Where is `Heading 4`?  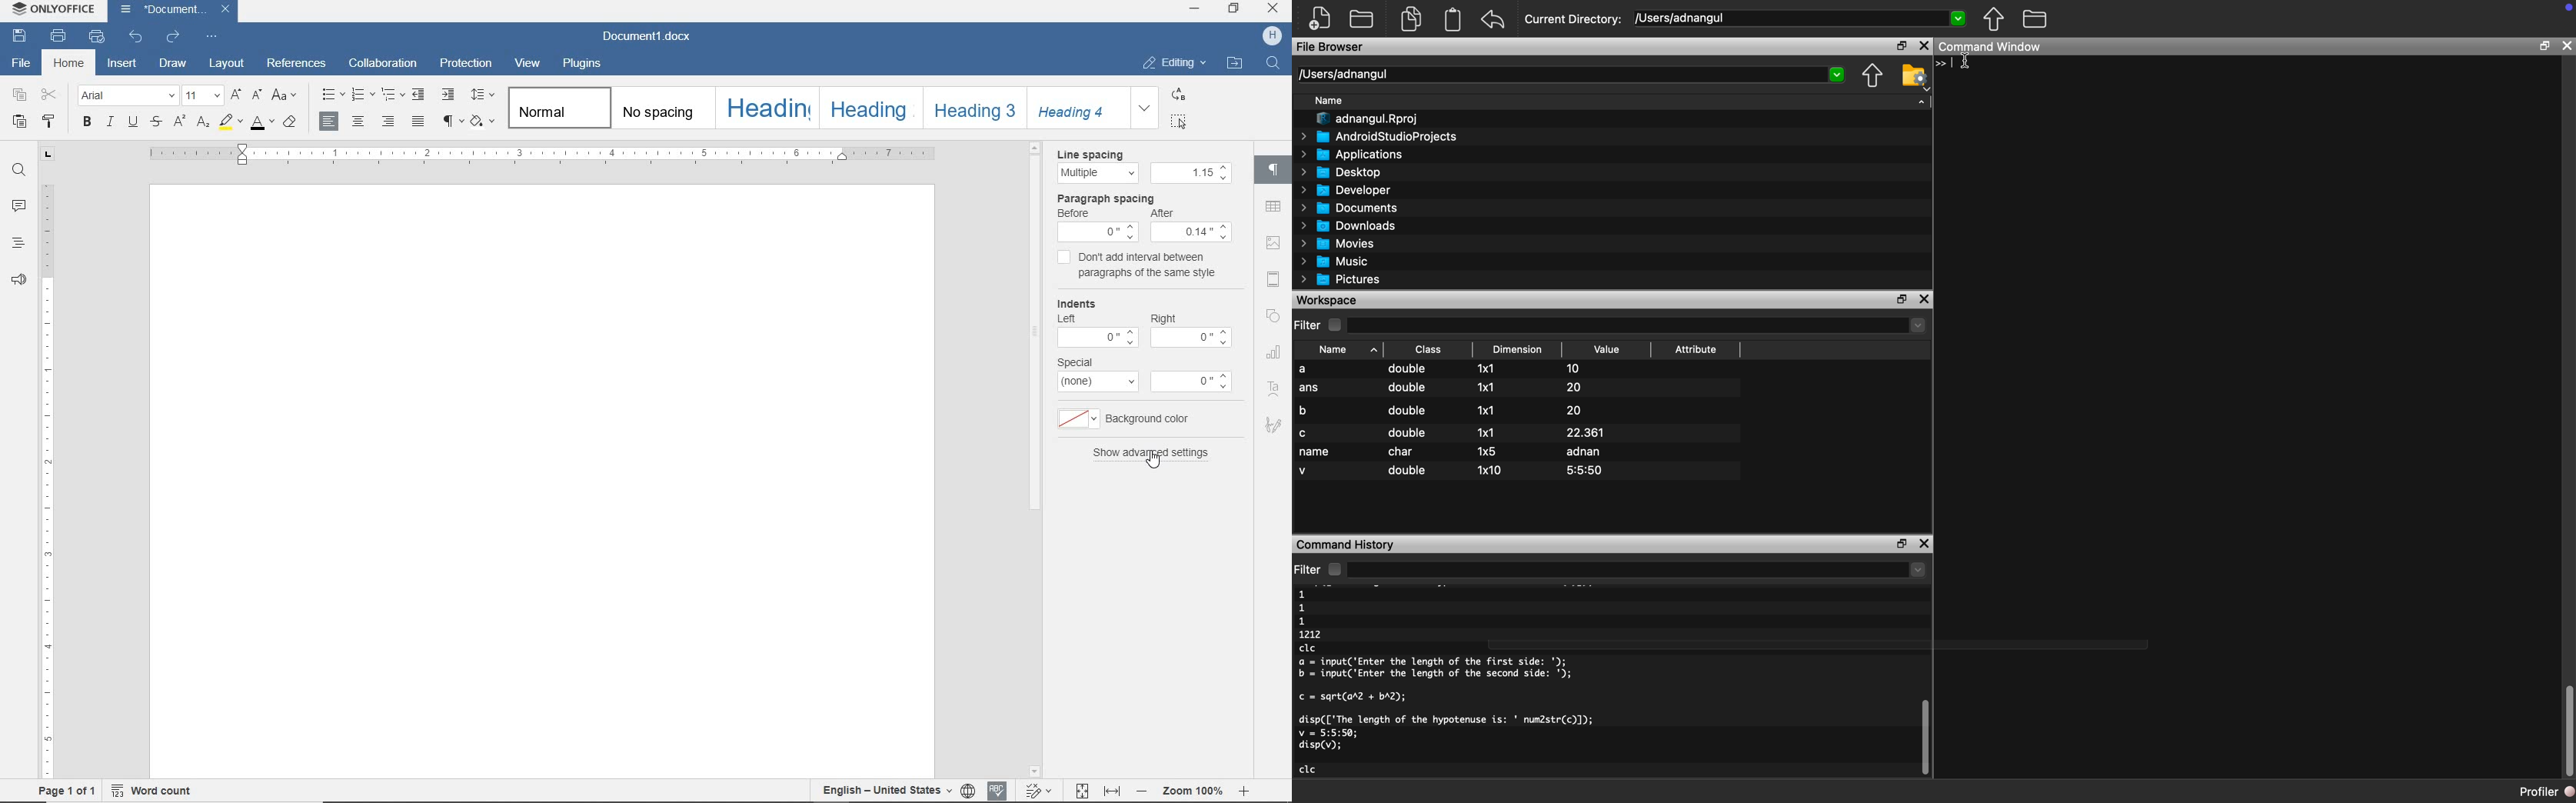 Heading 4 is located at coordinates (1078, 107).